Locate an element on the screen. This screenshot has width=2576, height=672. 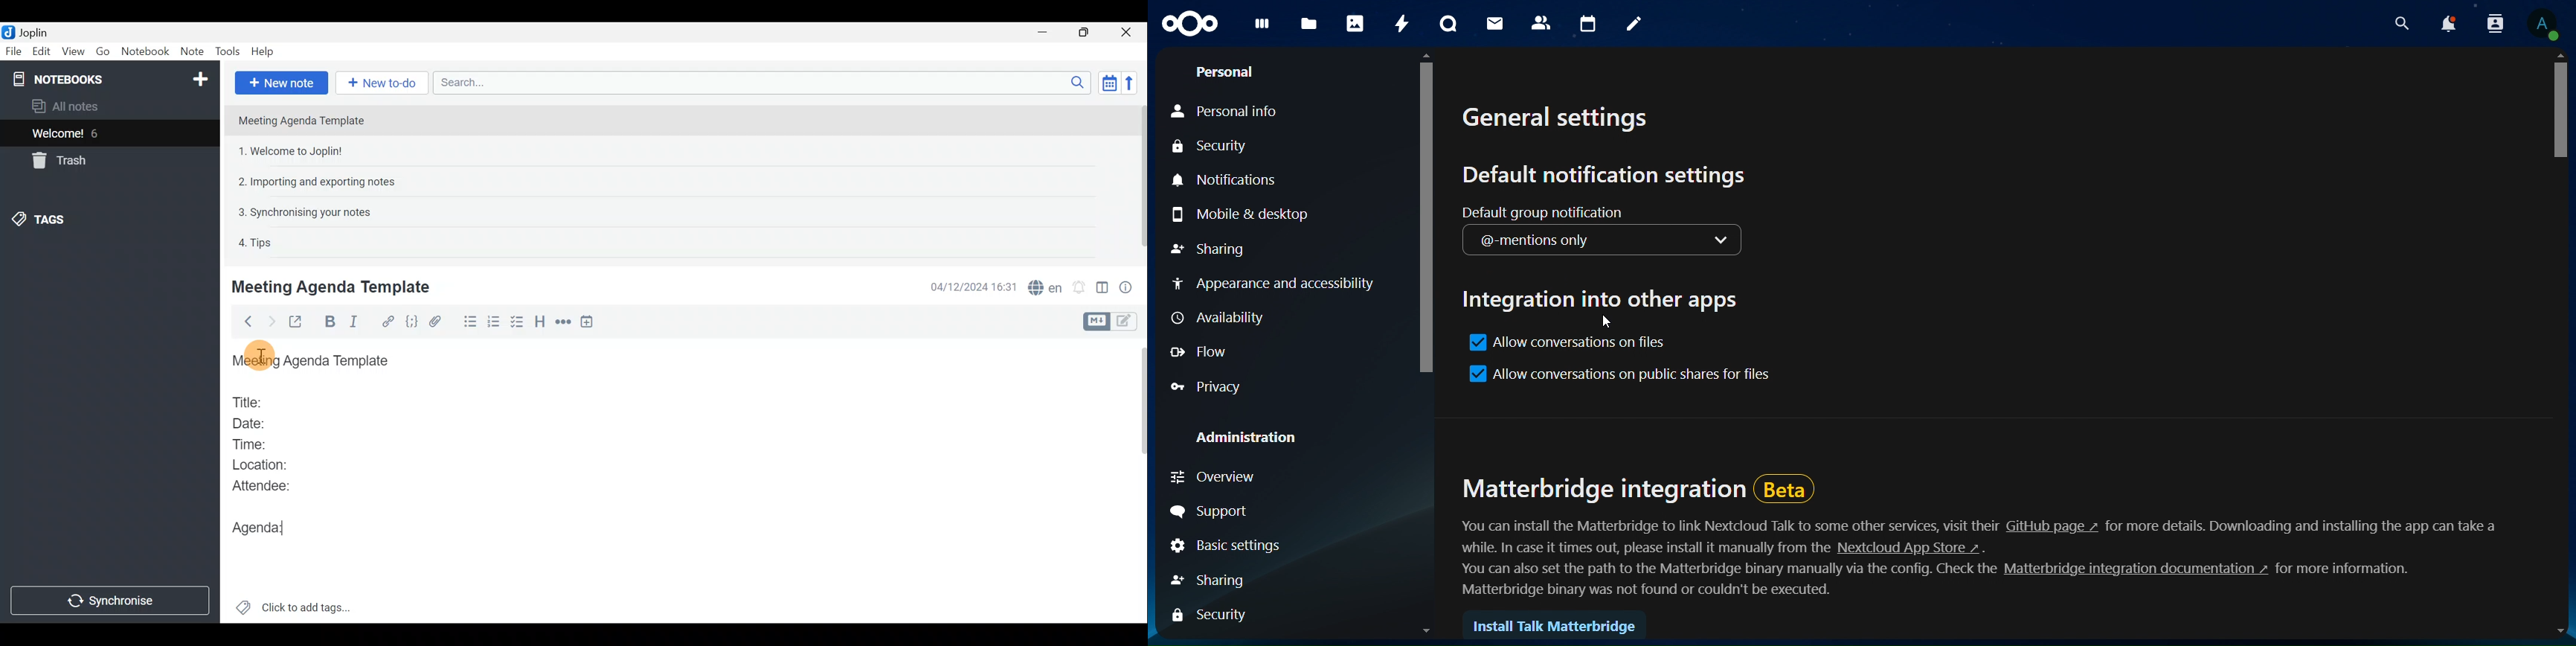
Title: is located at coordinates (249, 400).